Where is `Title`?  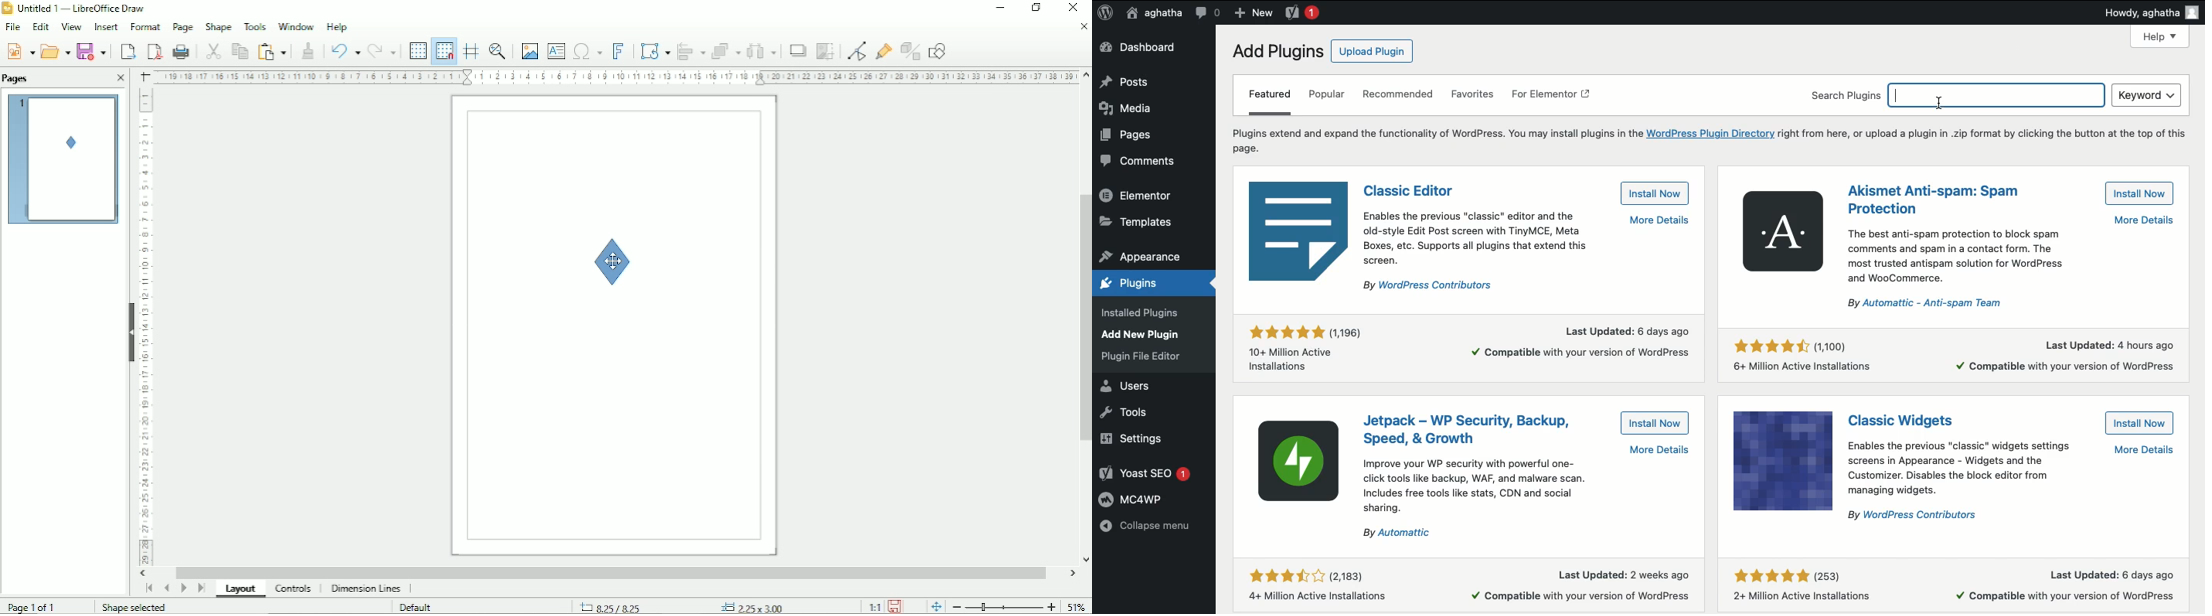
Title is located at coordinates (76, 9).